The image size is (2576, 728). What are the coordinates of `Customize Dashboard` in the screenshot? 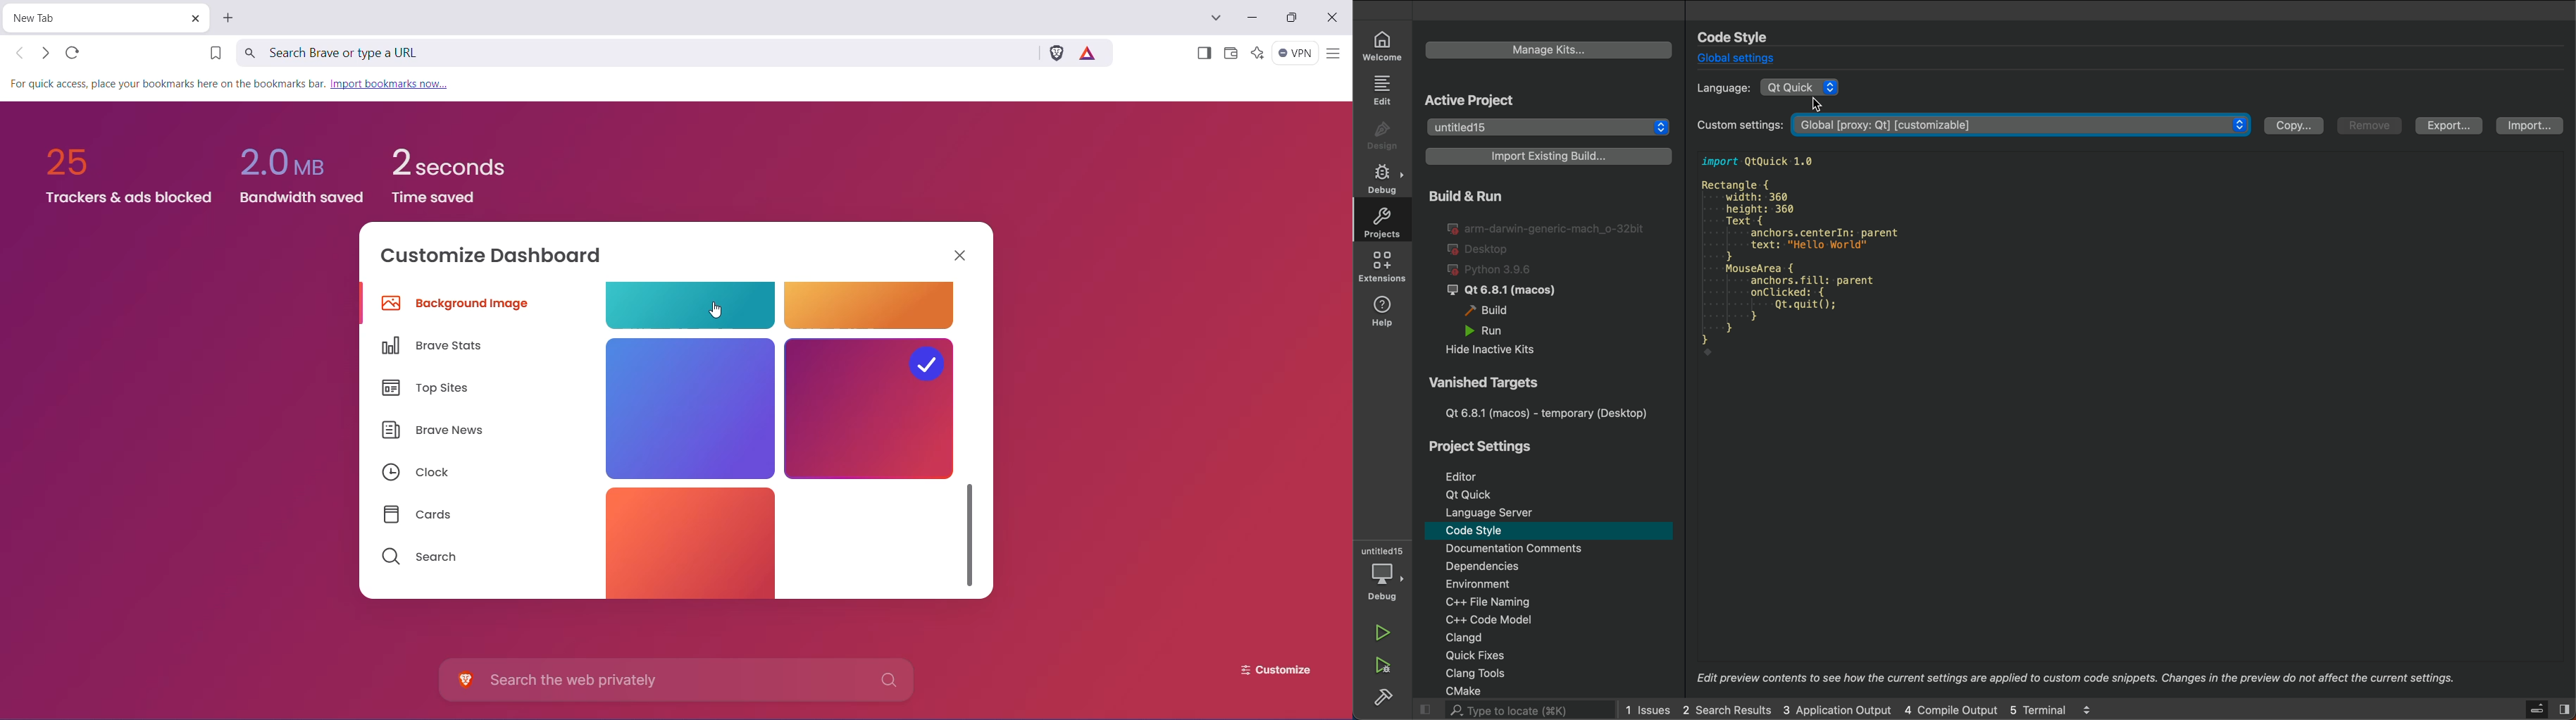 It's located at (501, 258).